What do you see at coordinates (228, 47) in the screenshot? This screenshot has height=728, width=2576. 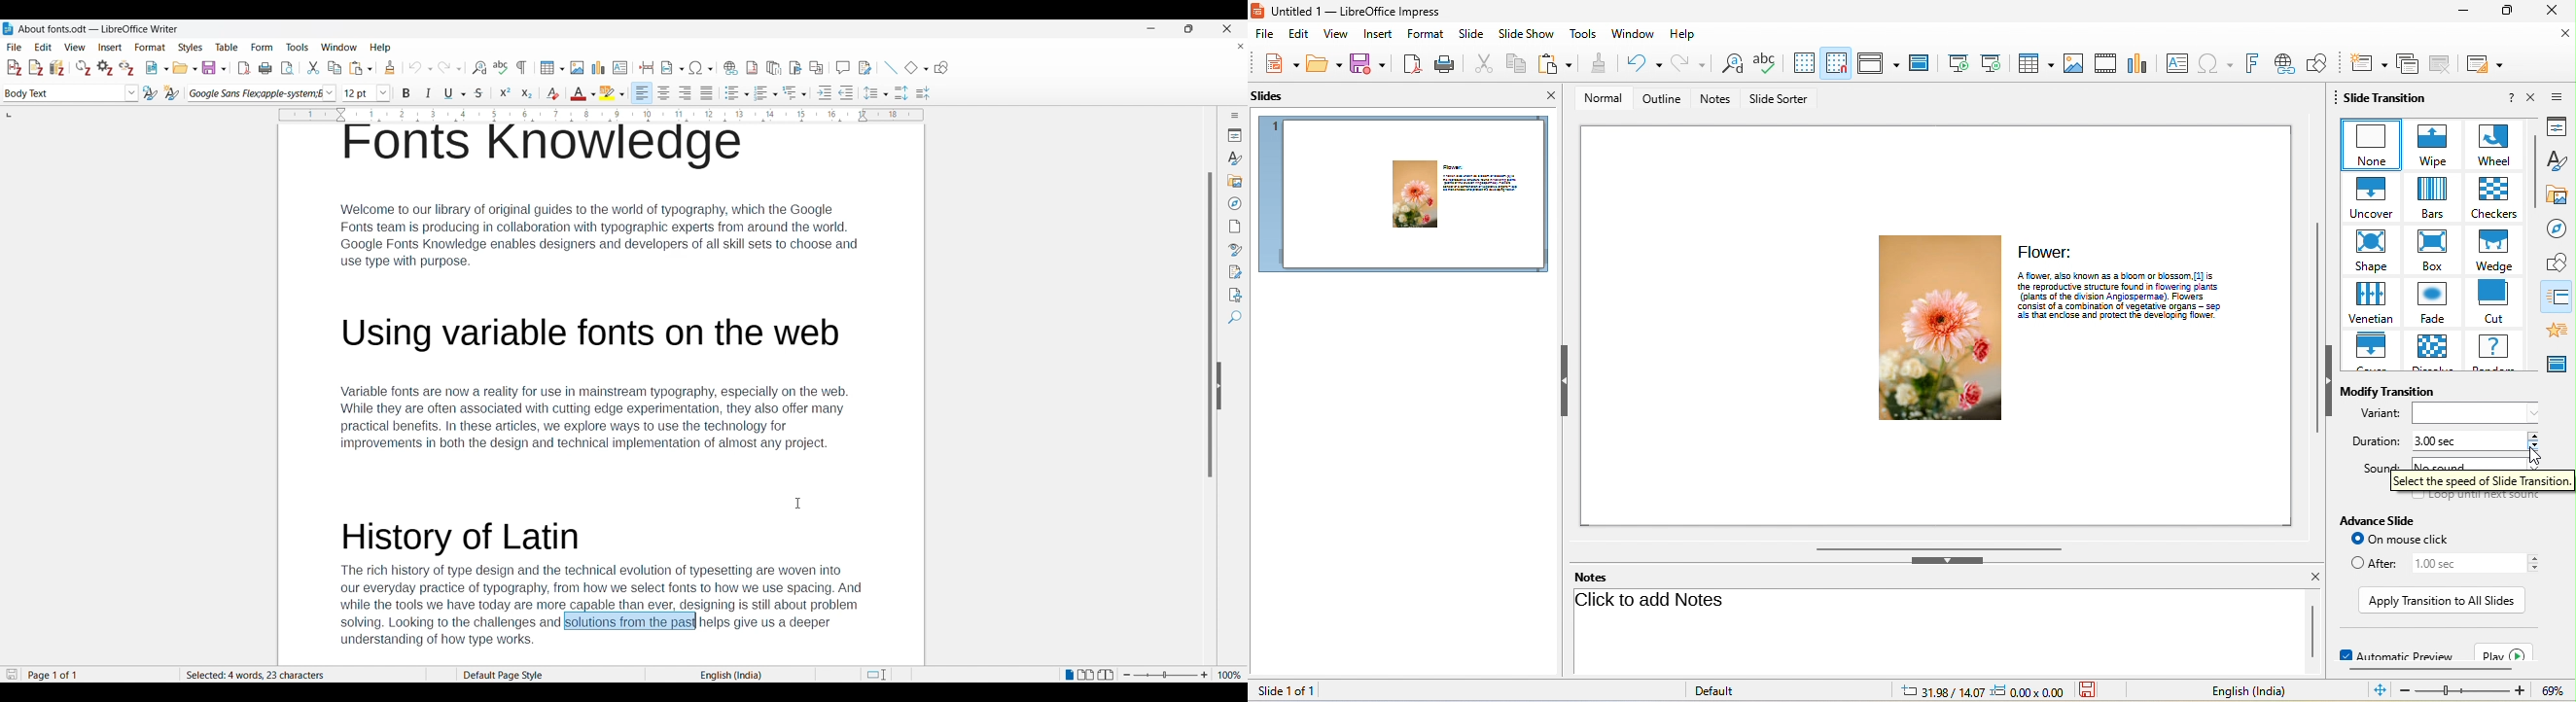 I see `Table menu` at bounding box center [228, 47].